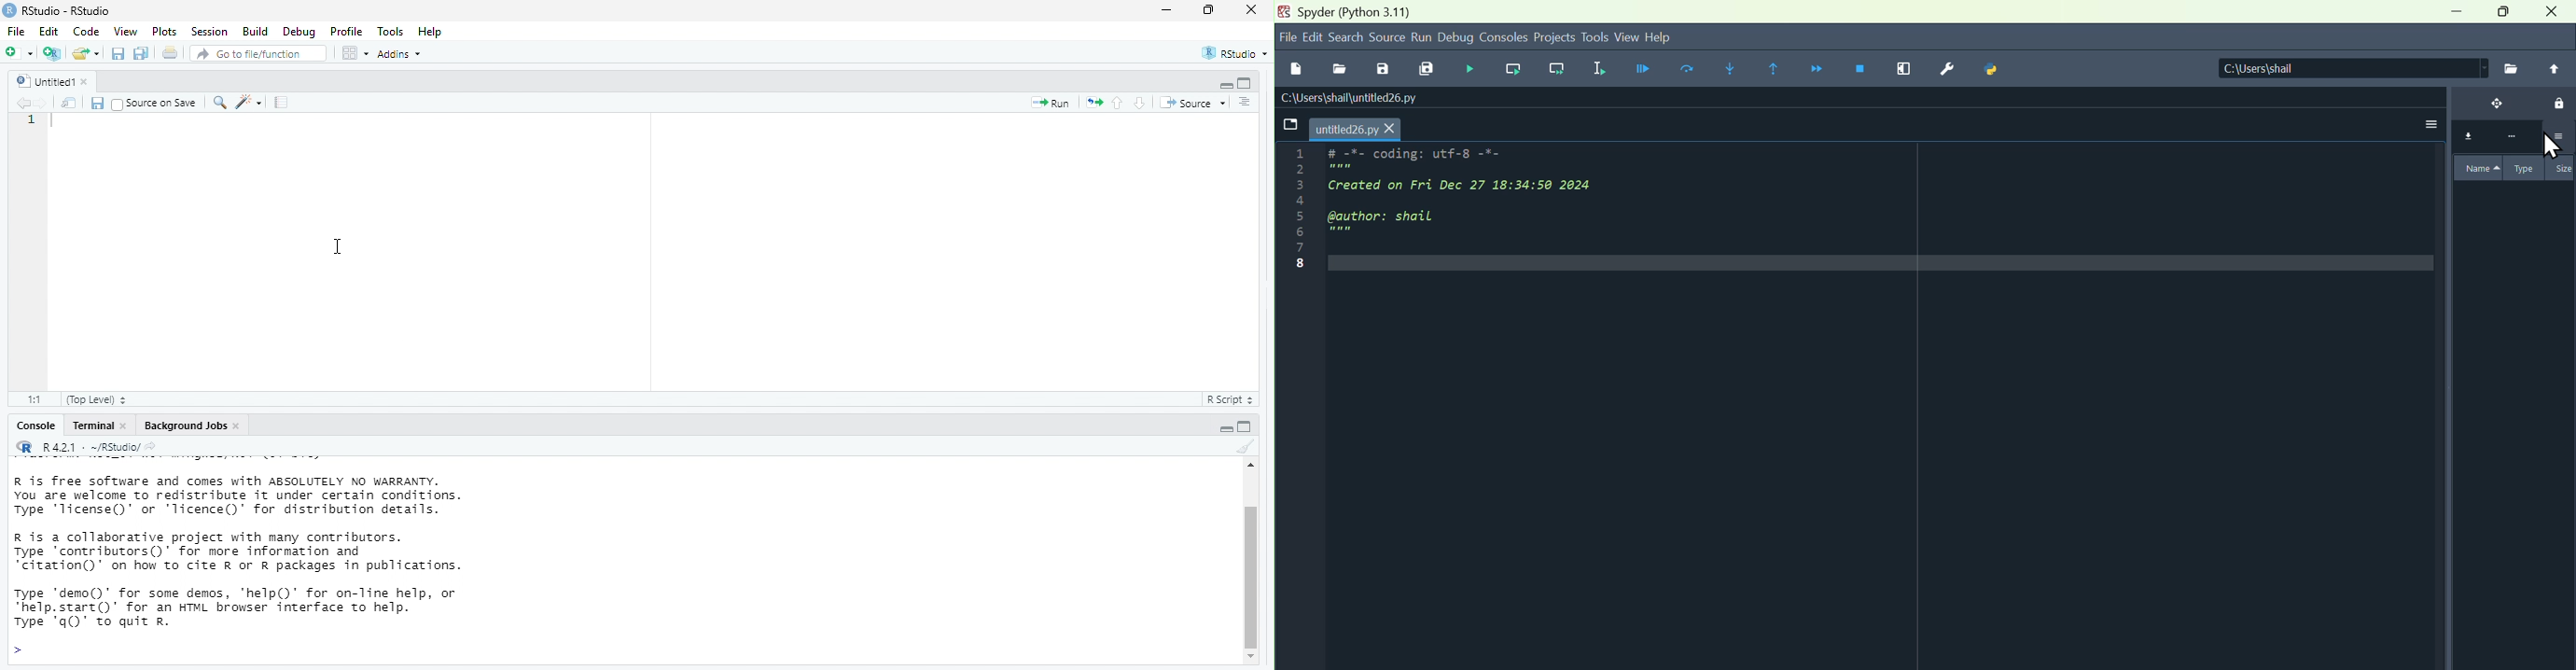  What do you see at coordinates (1691, 71) in the screenshot?
I see `Run cell` at bounding box center [1691, 71].